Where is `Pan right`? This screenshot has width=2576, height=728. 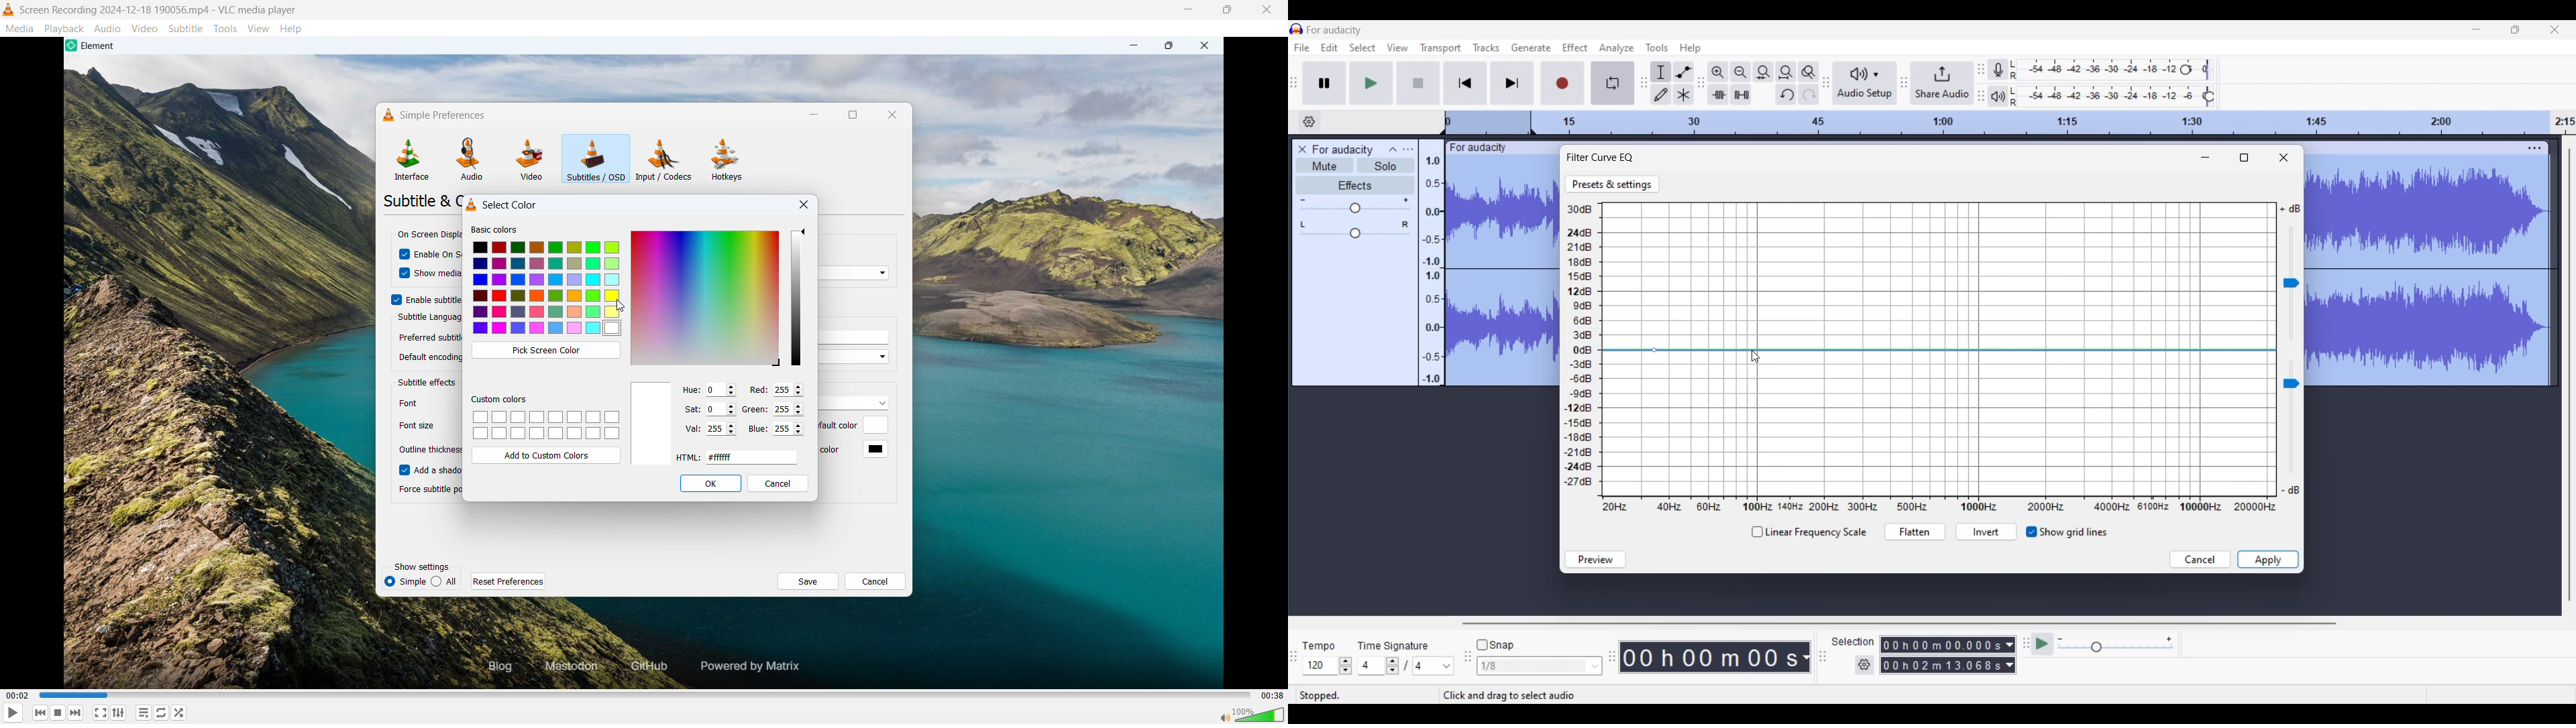
Pan right is located at coordinates (1405, 225).